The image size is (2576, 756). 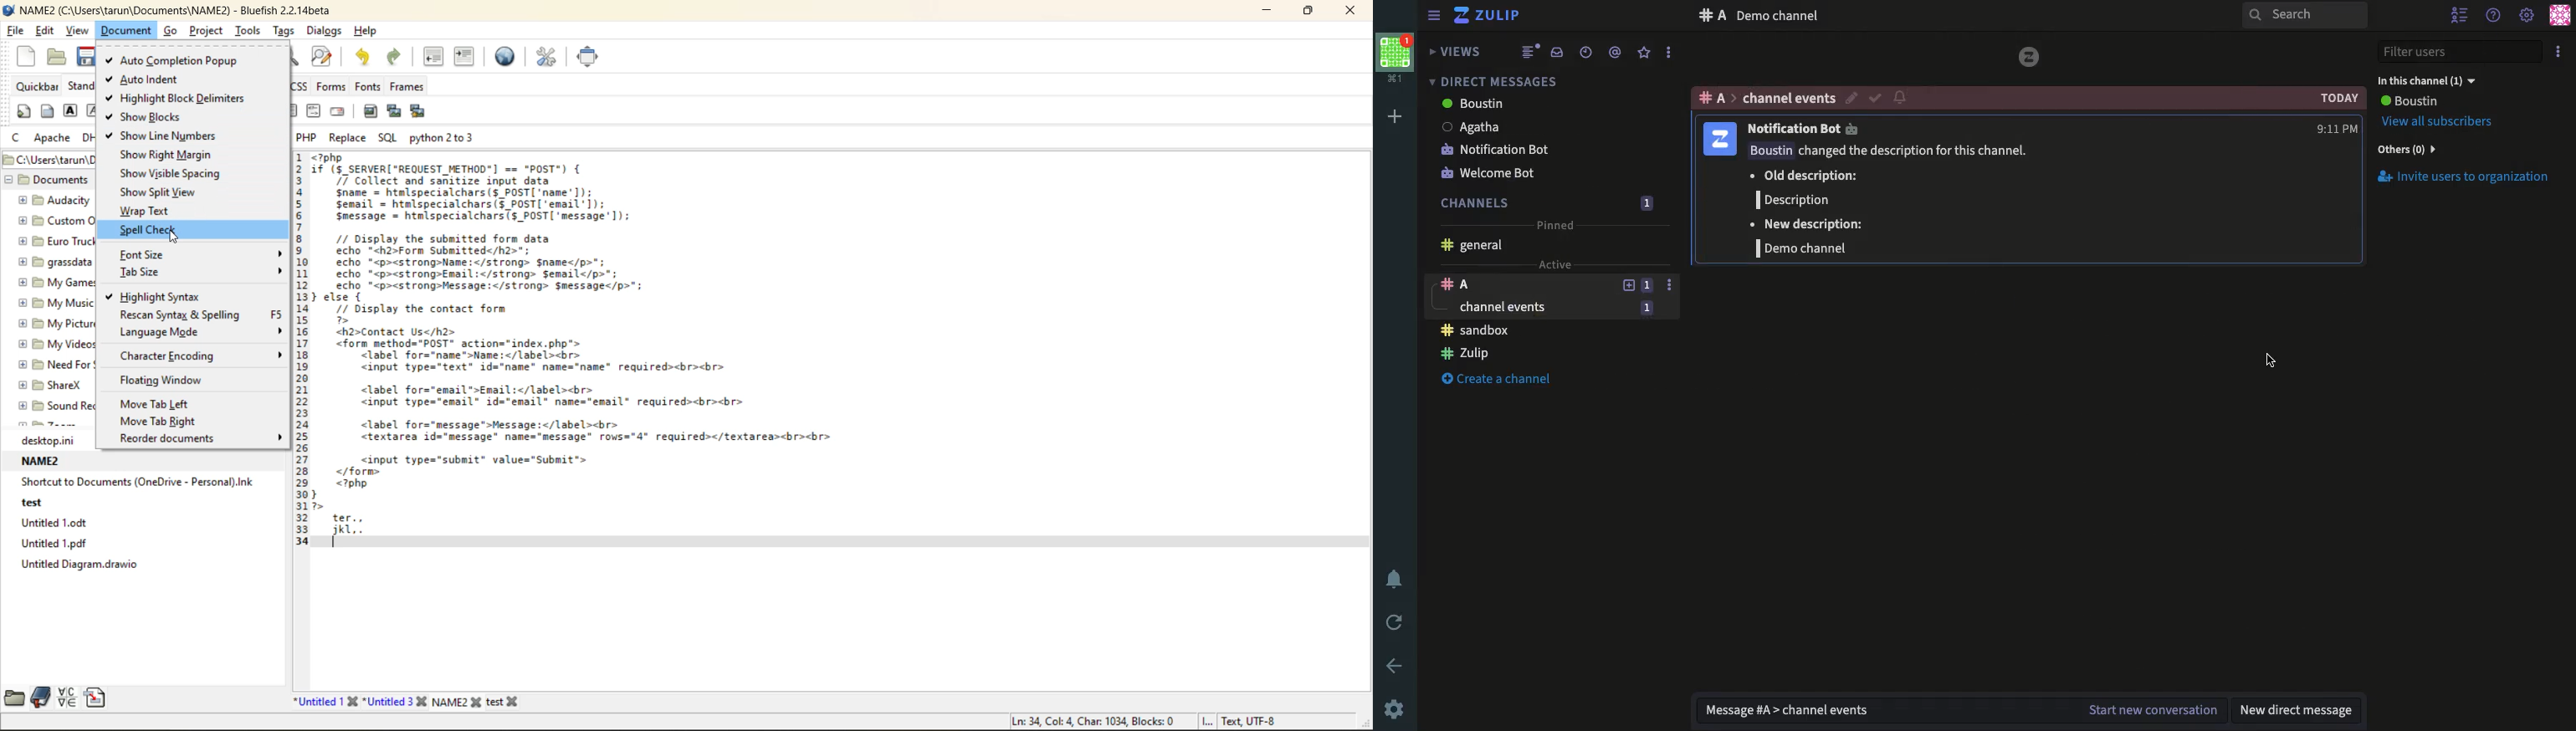 I want to click on options, so click(x=1670, y=284).